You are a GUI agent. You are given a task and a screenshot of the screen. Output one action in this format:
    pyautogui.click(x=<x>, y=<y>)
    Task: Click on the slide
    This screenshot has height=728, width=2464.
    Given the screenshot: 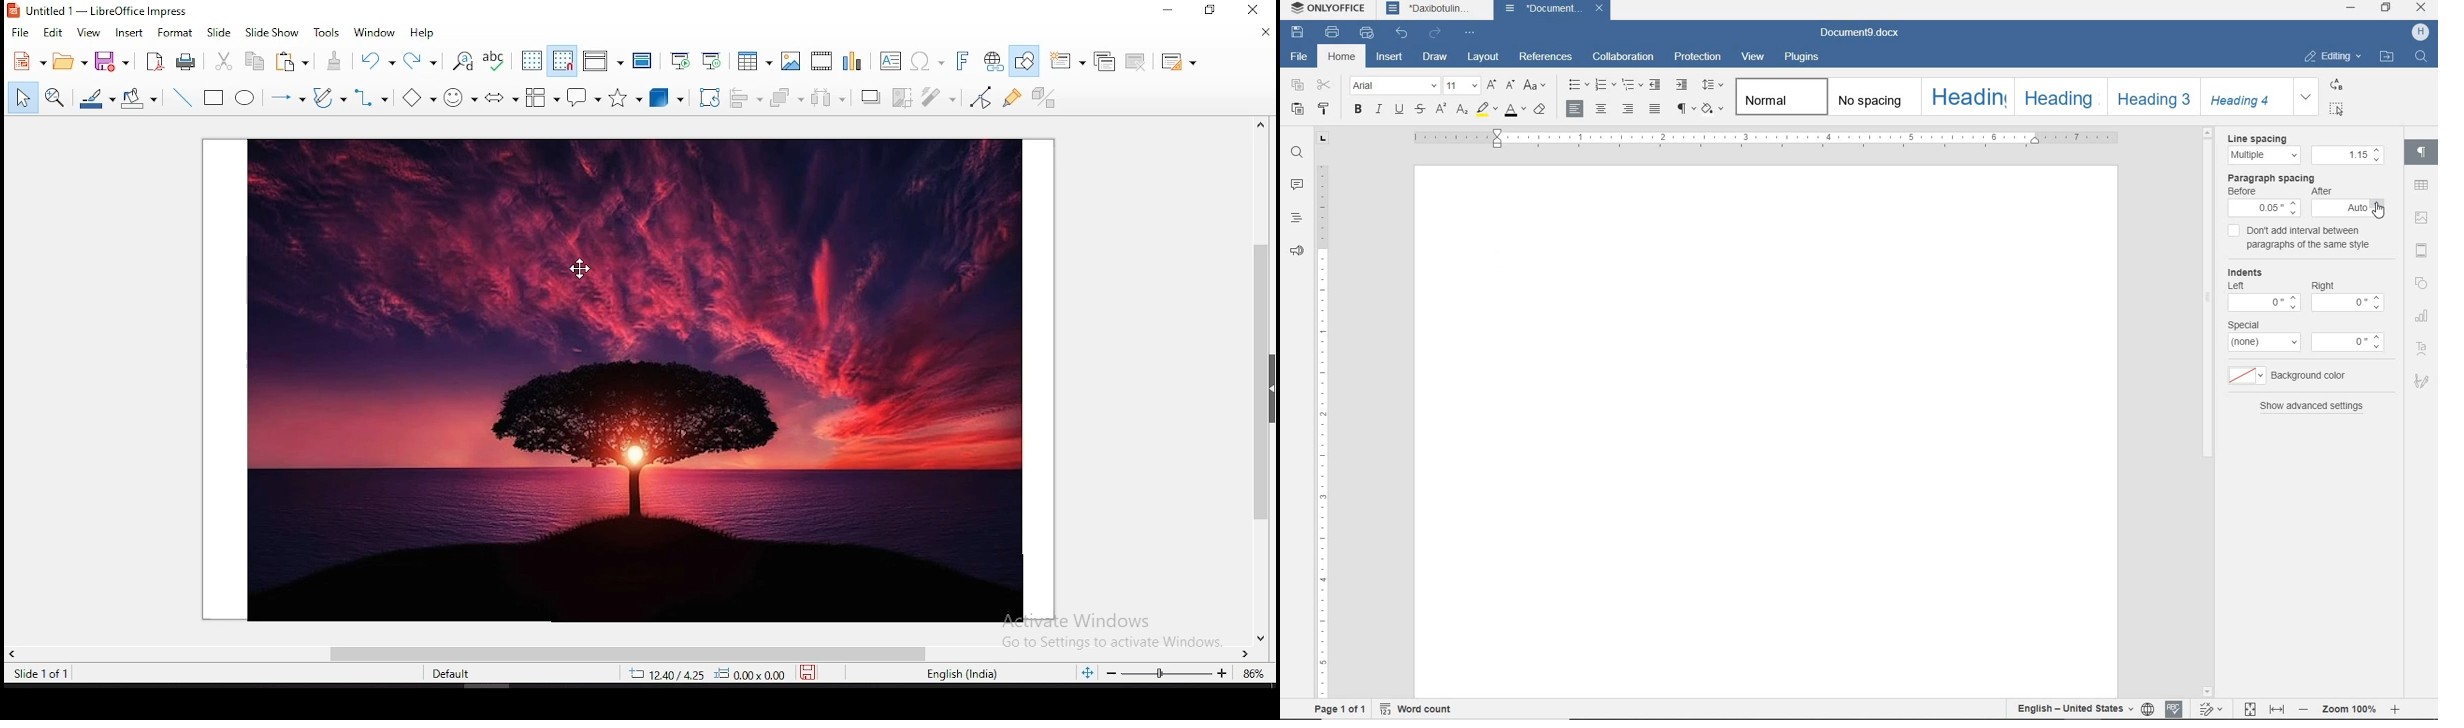 What is the action you would take?
    pyautogui.click(x=220, y=32)
    